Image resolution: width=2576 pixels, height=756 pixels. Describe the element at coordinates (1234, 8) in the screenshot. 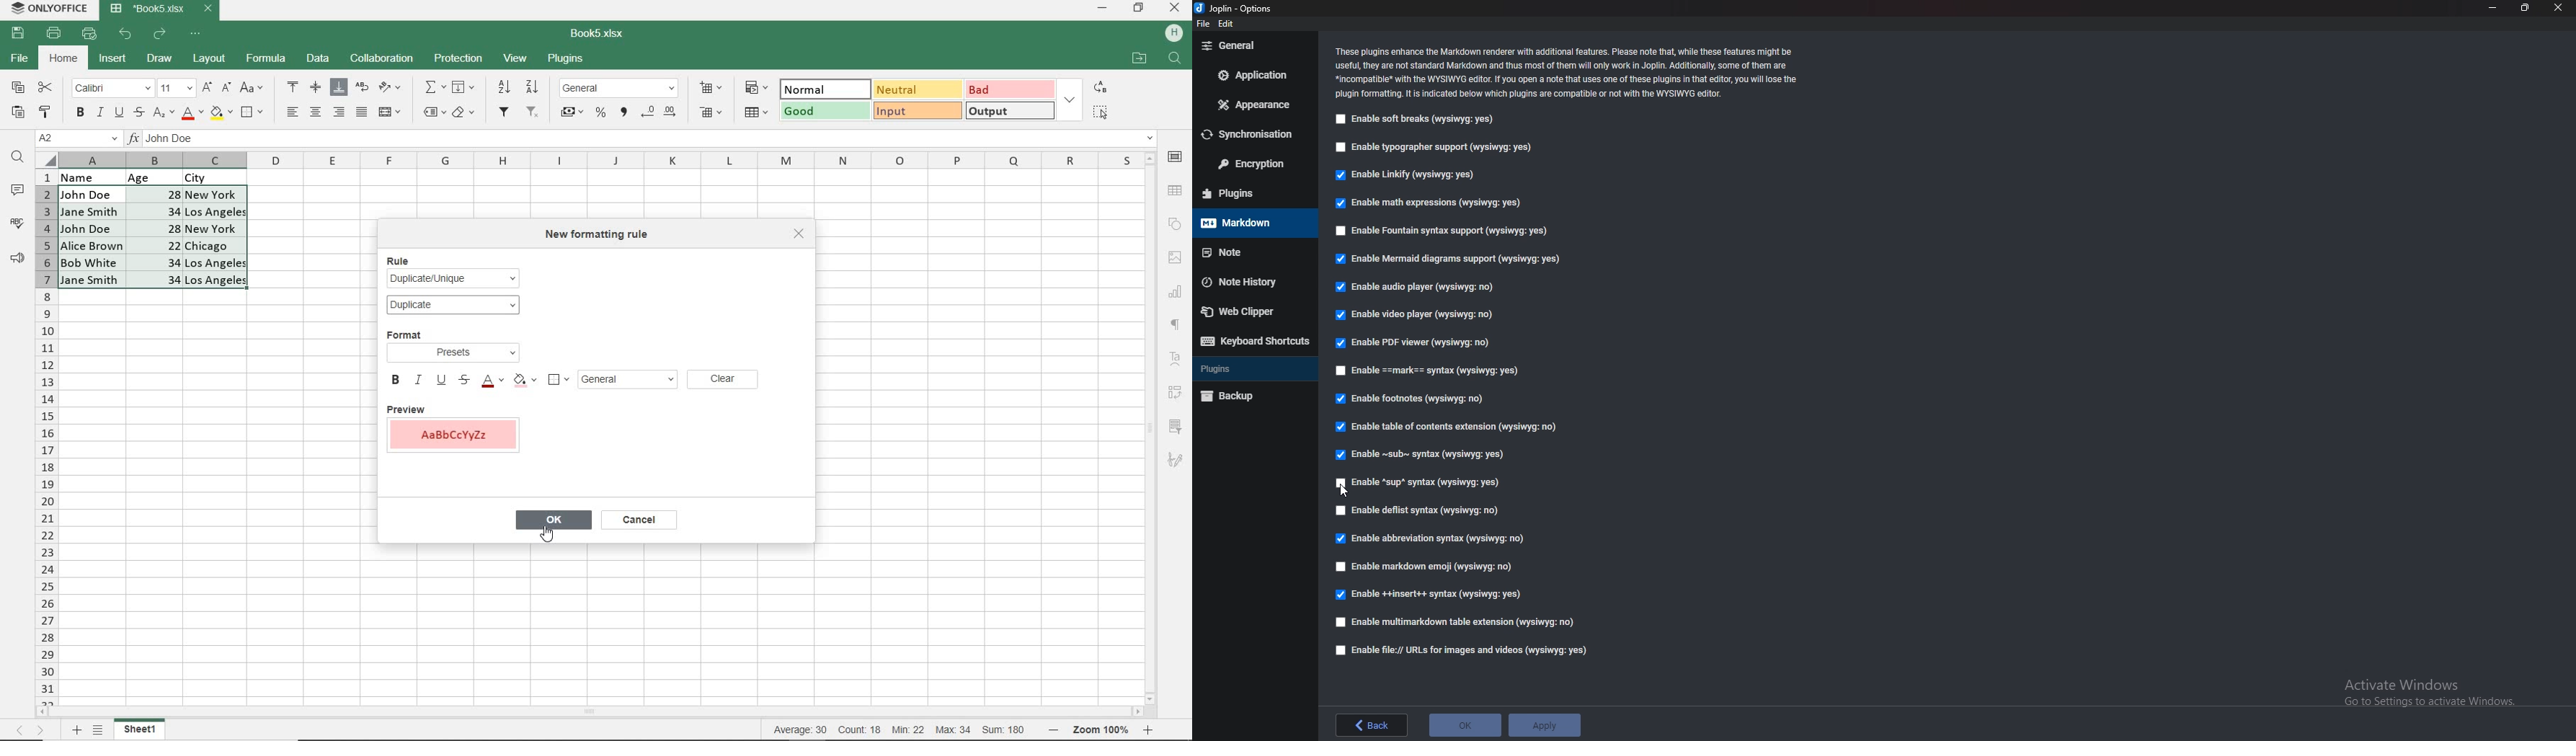

I see `options` at that location.